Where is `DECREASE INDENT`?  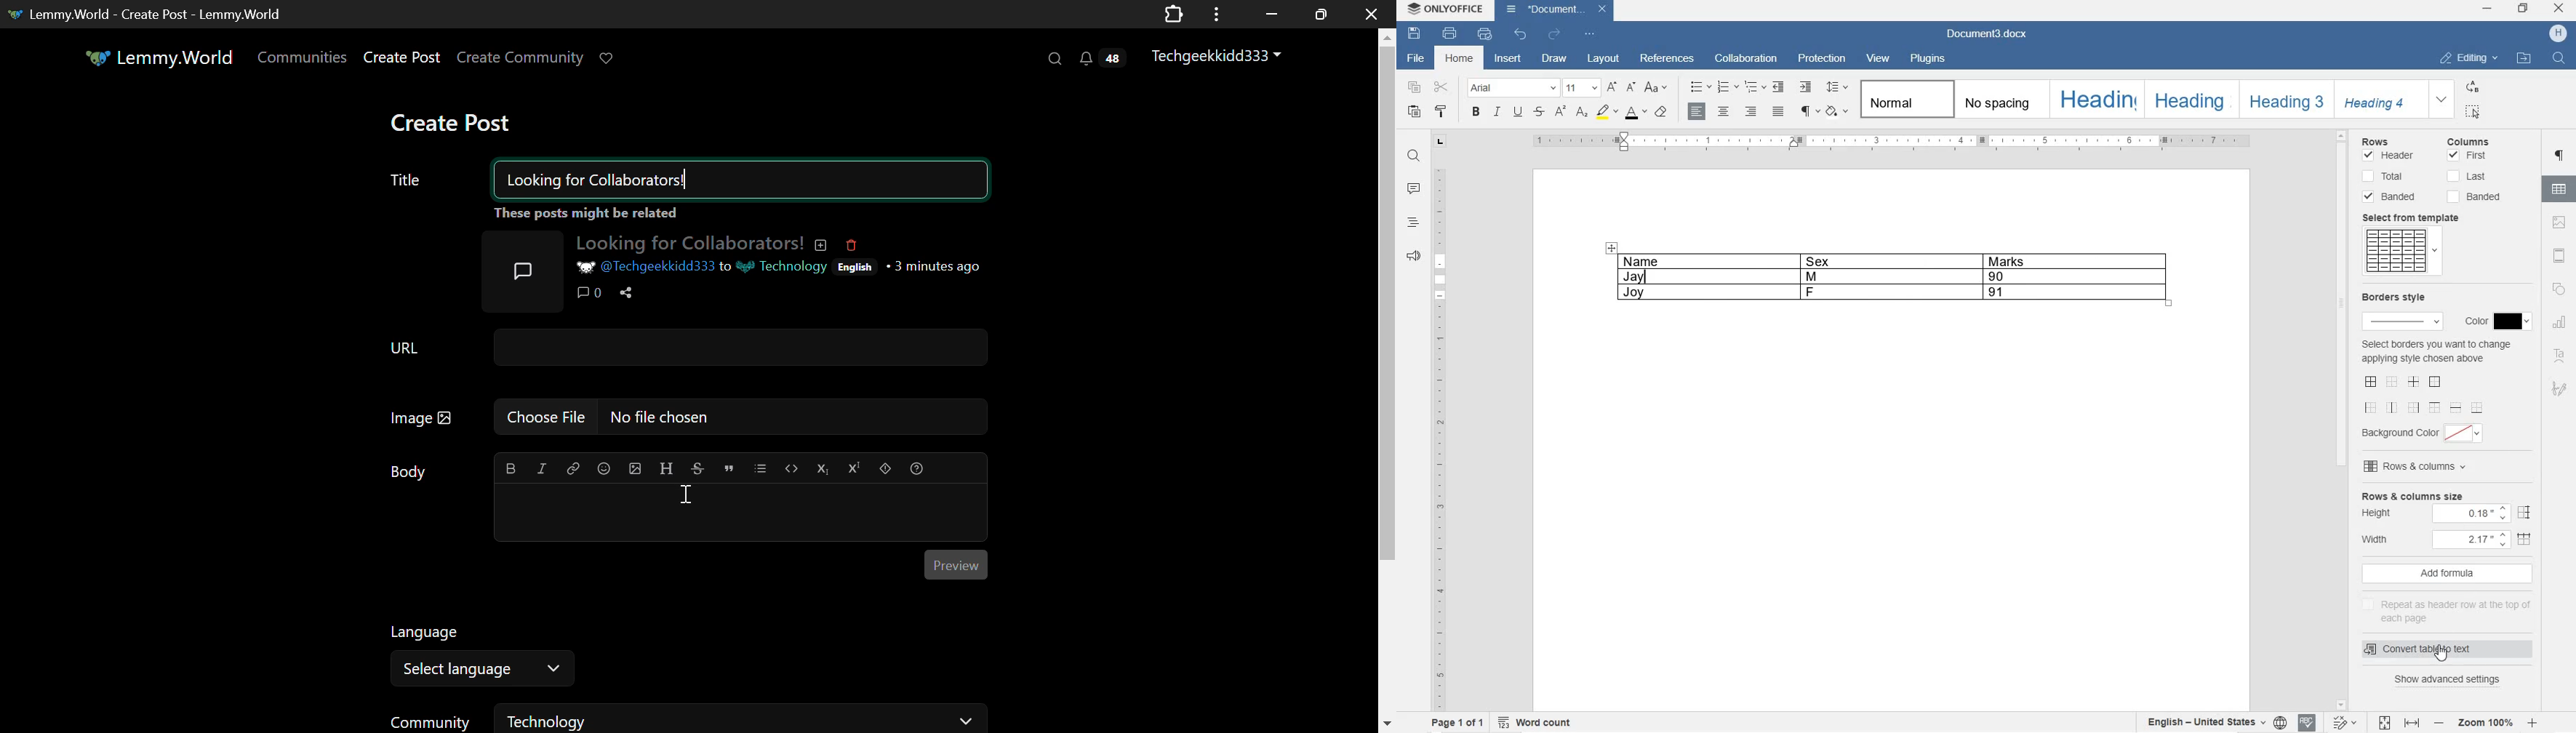
DECREASE INDENT is located at coordinates (1778, 87).